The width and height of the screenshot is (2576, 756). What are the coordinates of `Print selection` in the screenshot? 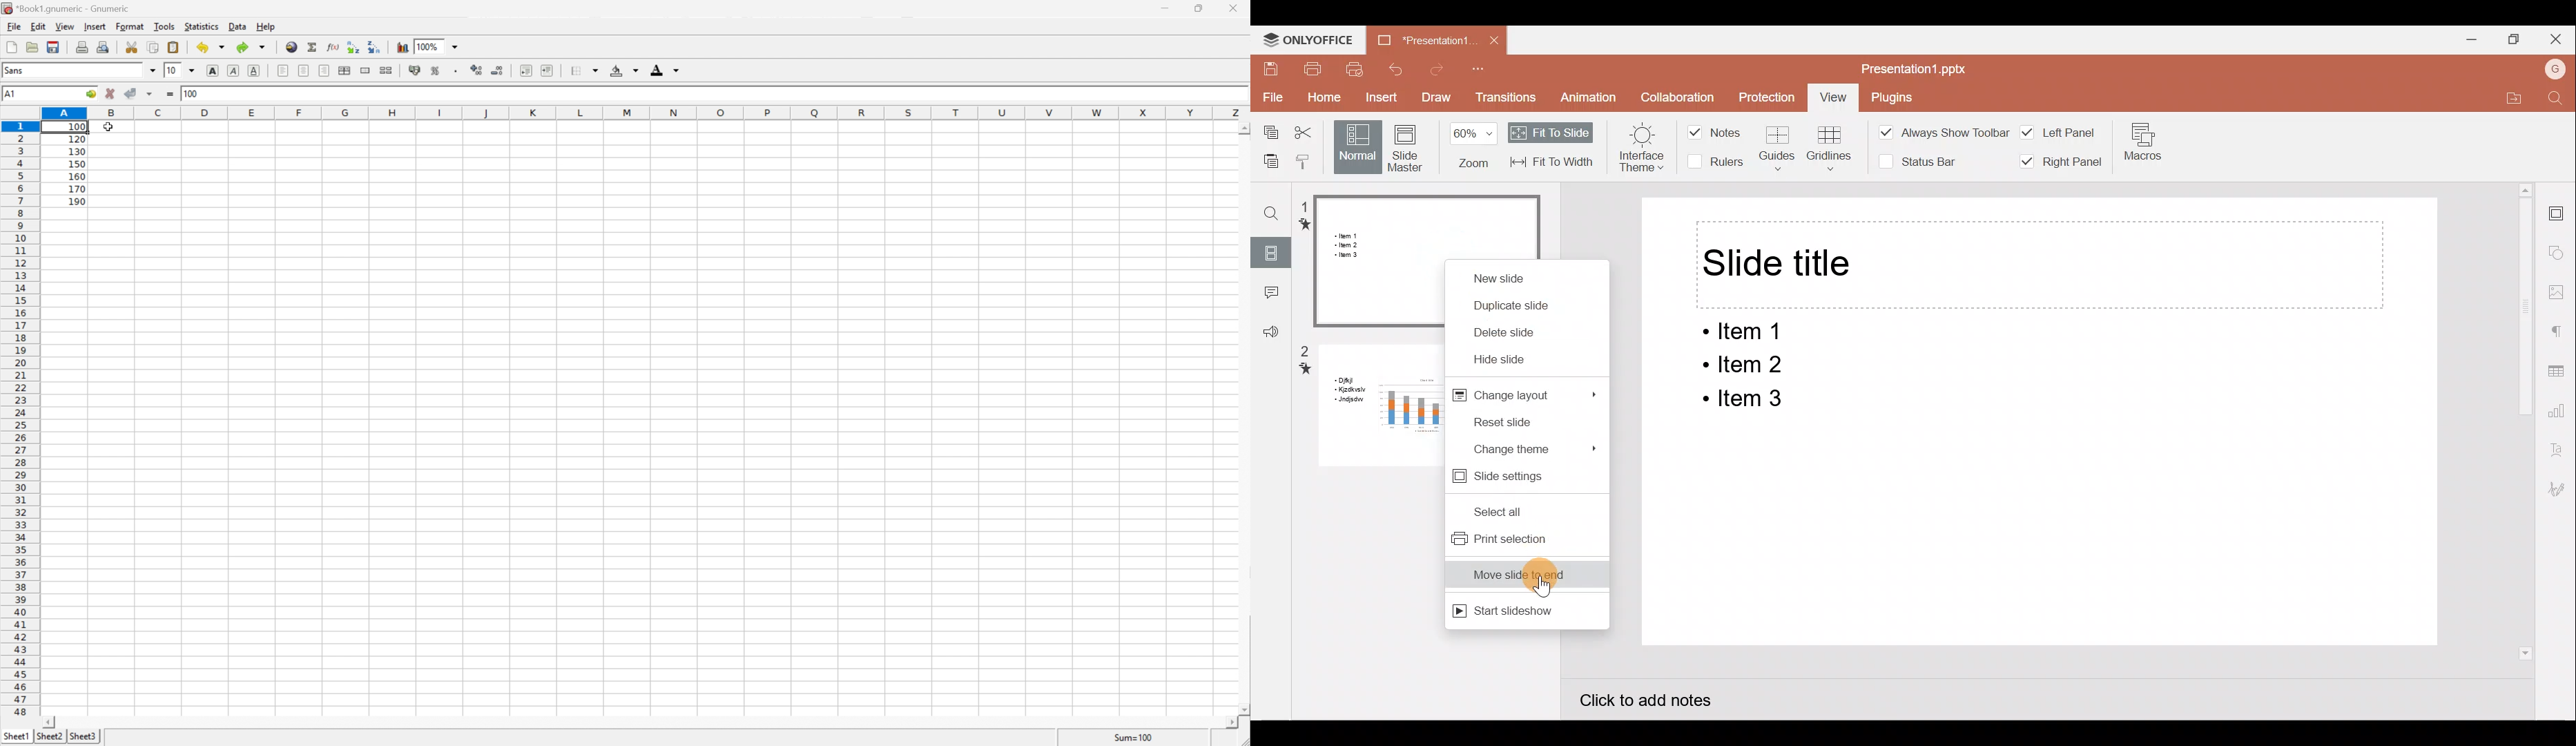 It's located at (1518, 537).